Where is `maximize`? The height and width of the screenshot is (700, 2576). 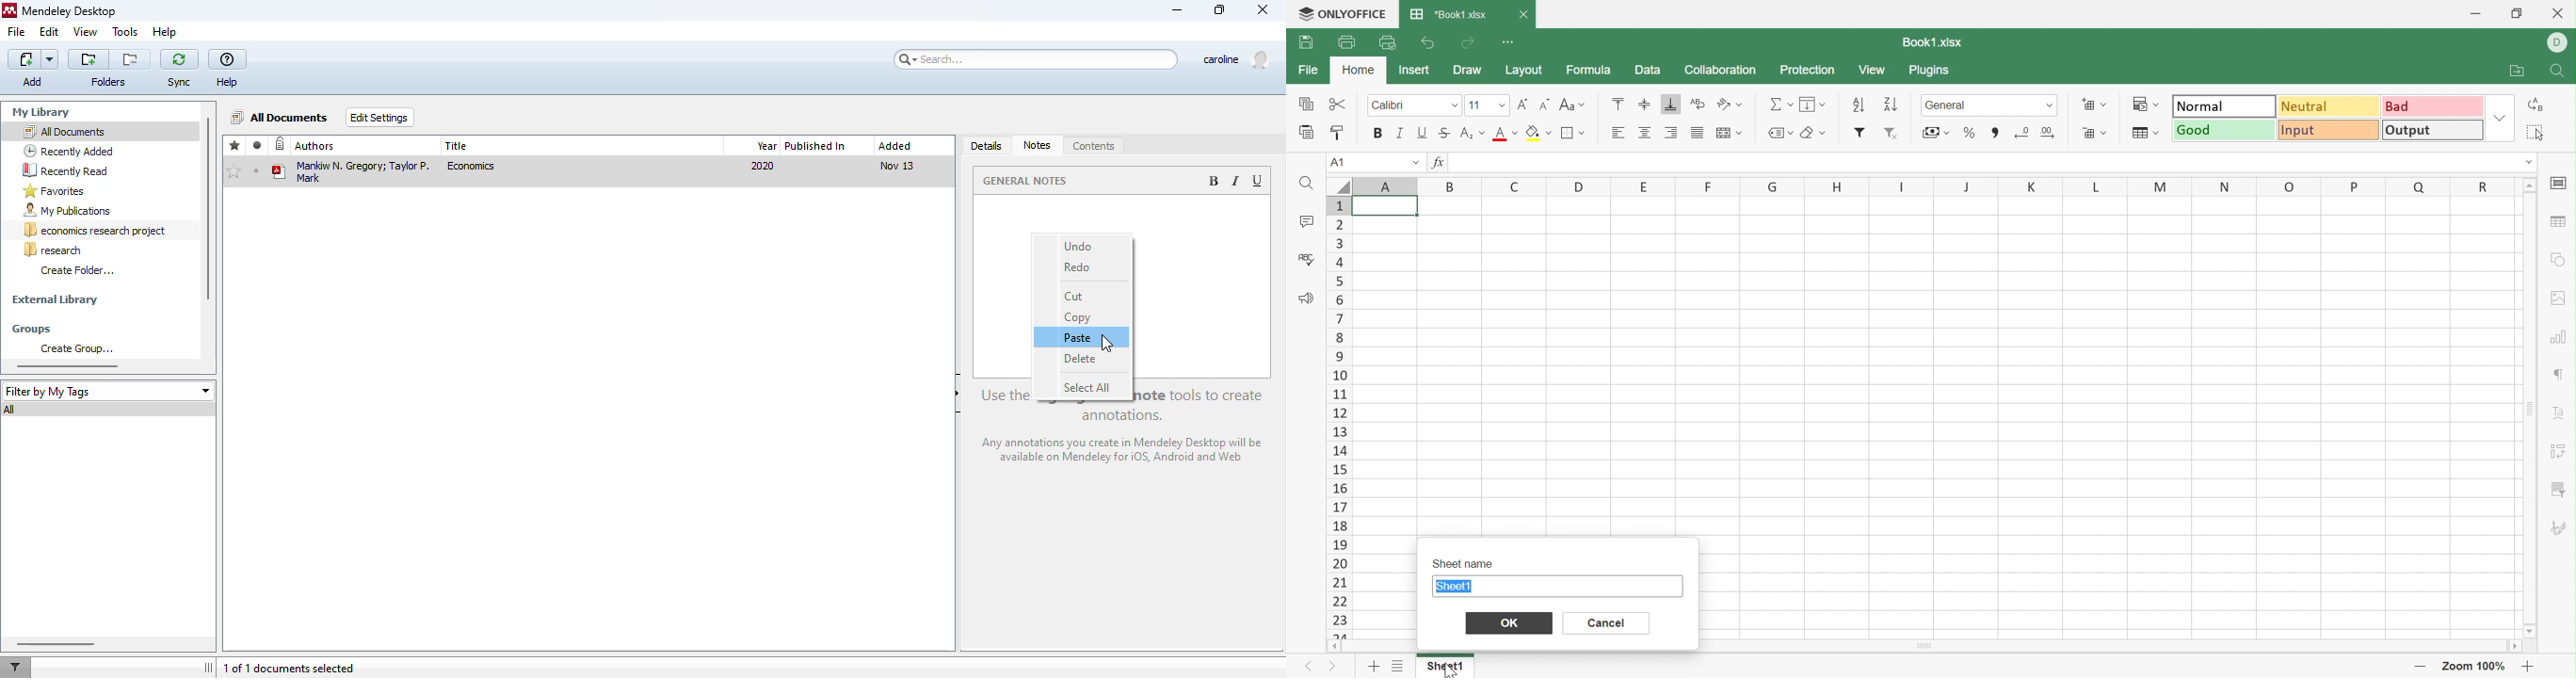
maximize is located at coordinates (1220, 9).